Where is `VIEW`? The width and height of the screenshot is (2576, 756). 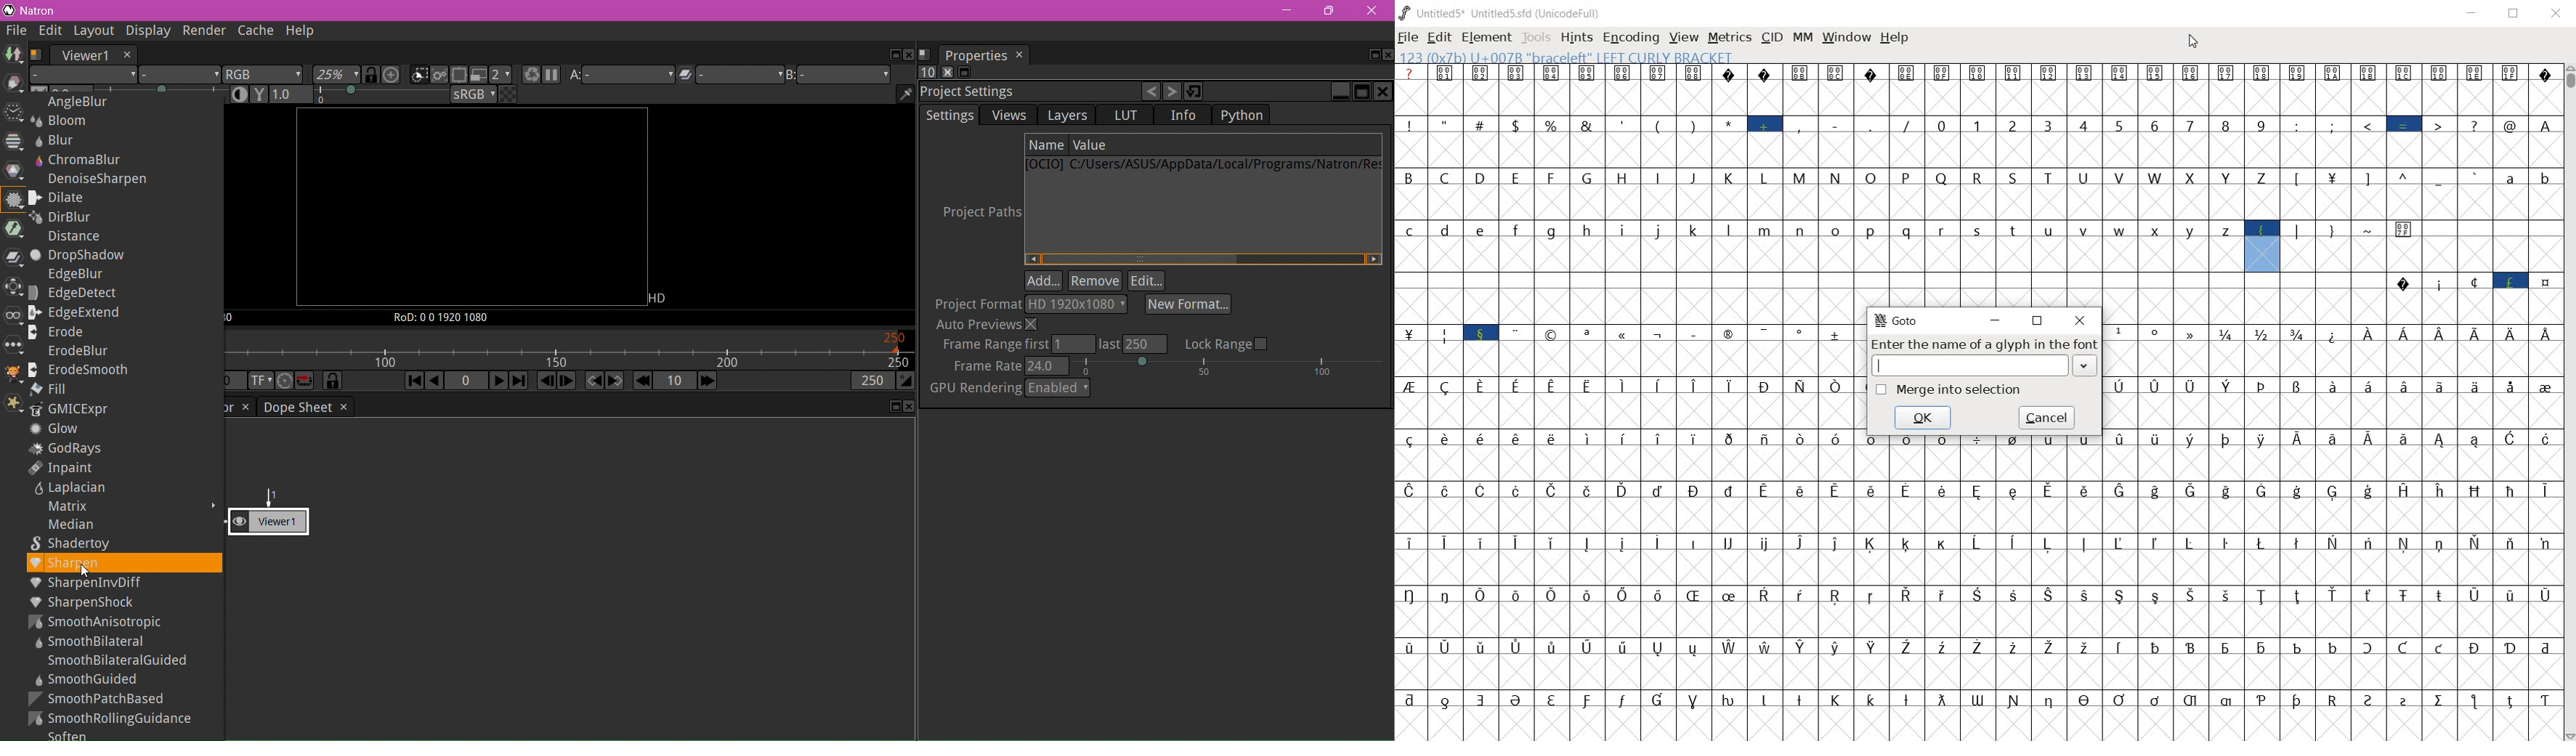 VIEW is located at coordinates (1682, 36).